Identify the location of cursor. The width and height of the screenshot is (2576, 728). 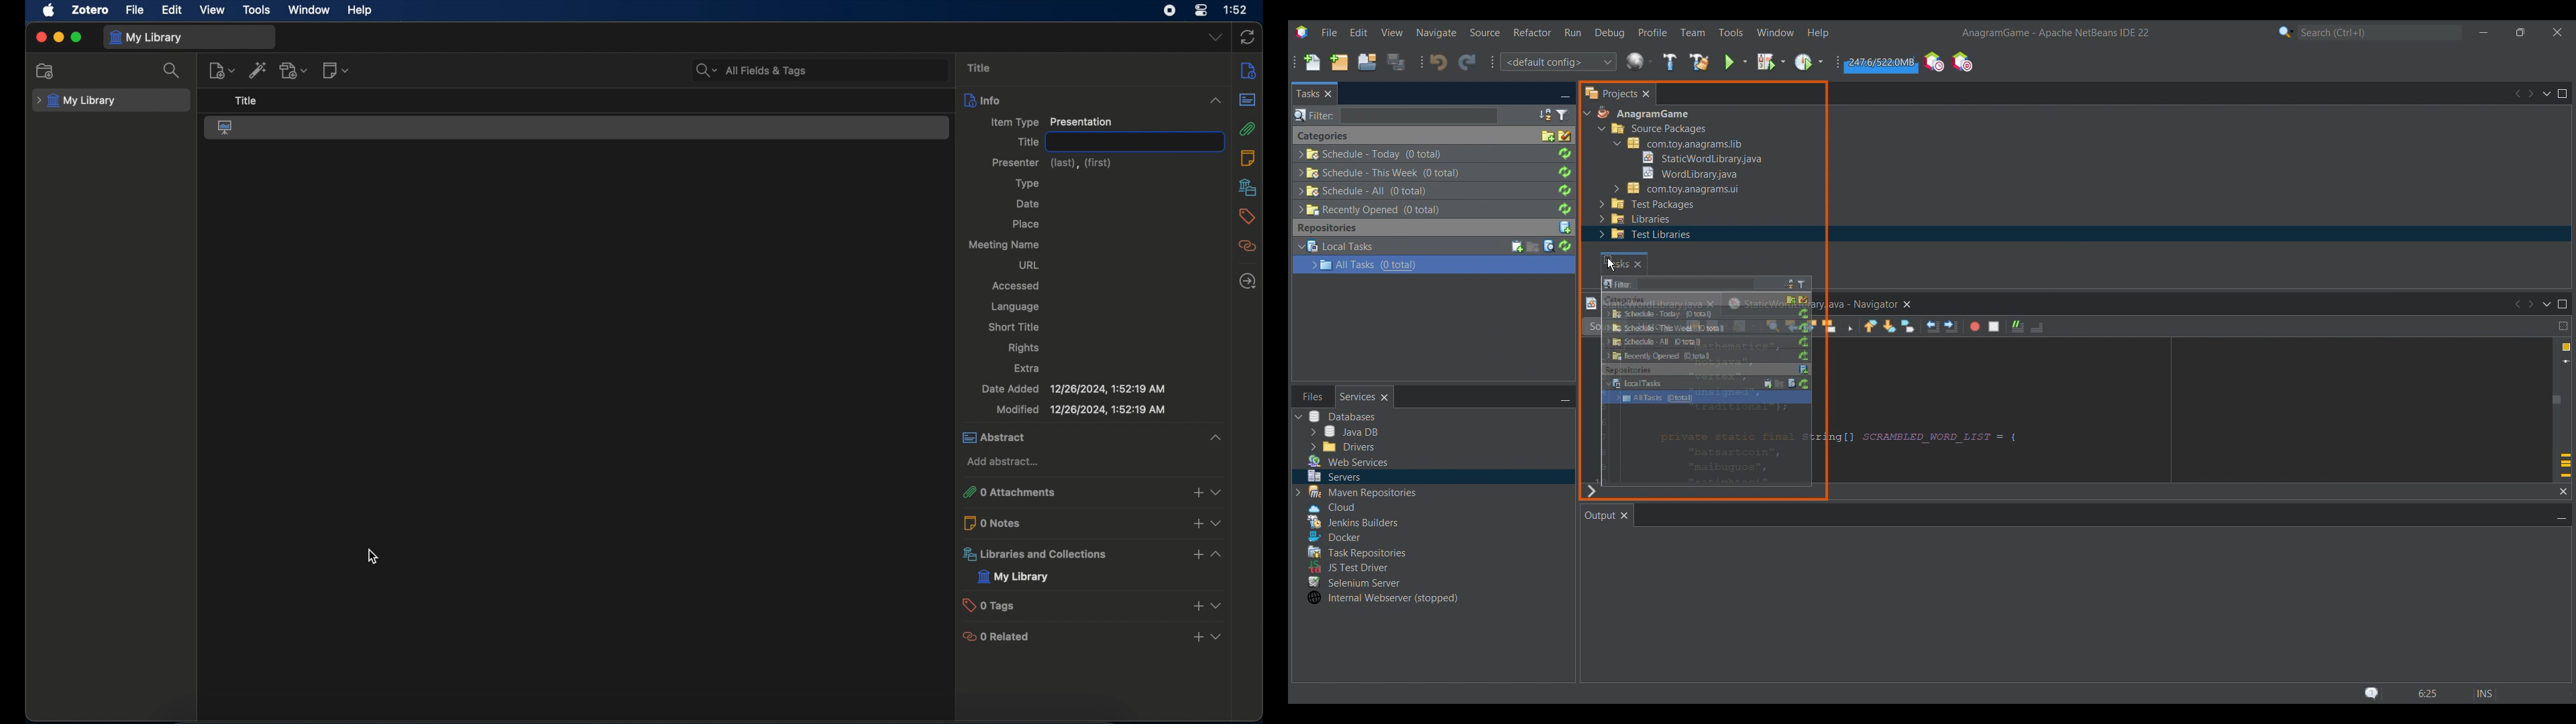
(373, 556).